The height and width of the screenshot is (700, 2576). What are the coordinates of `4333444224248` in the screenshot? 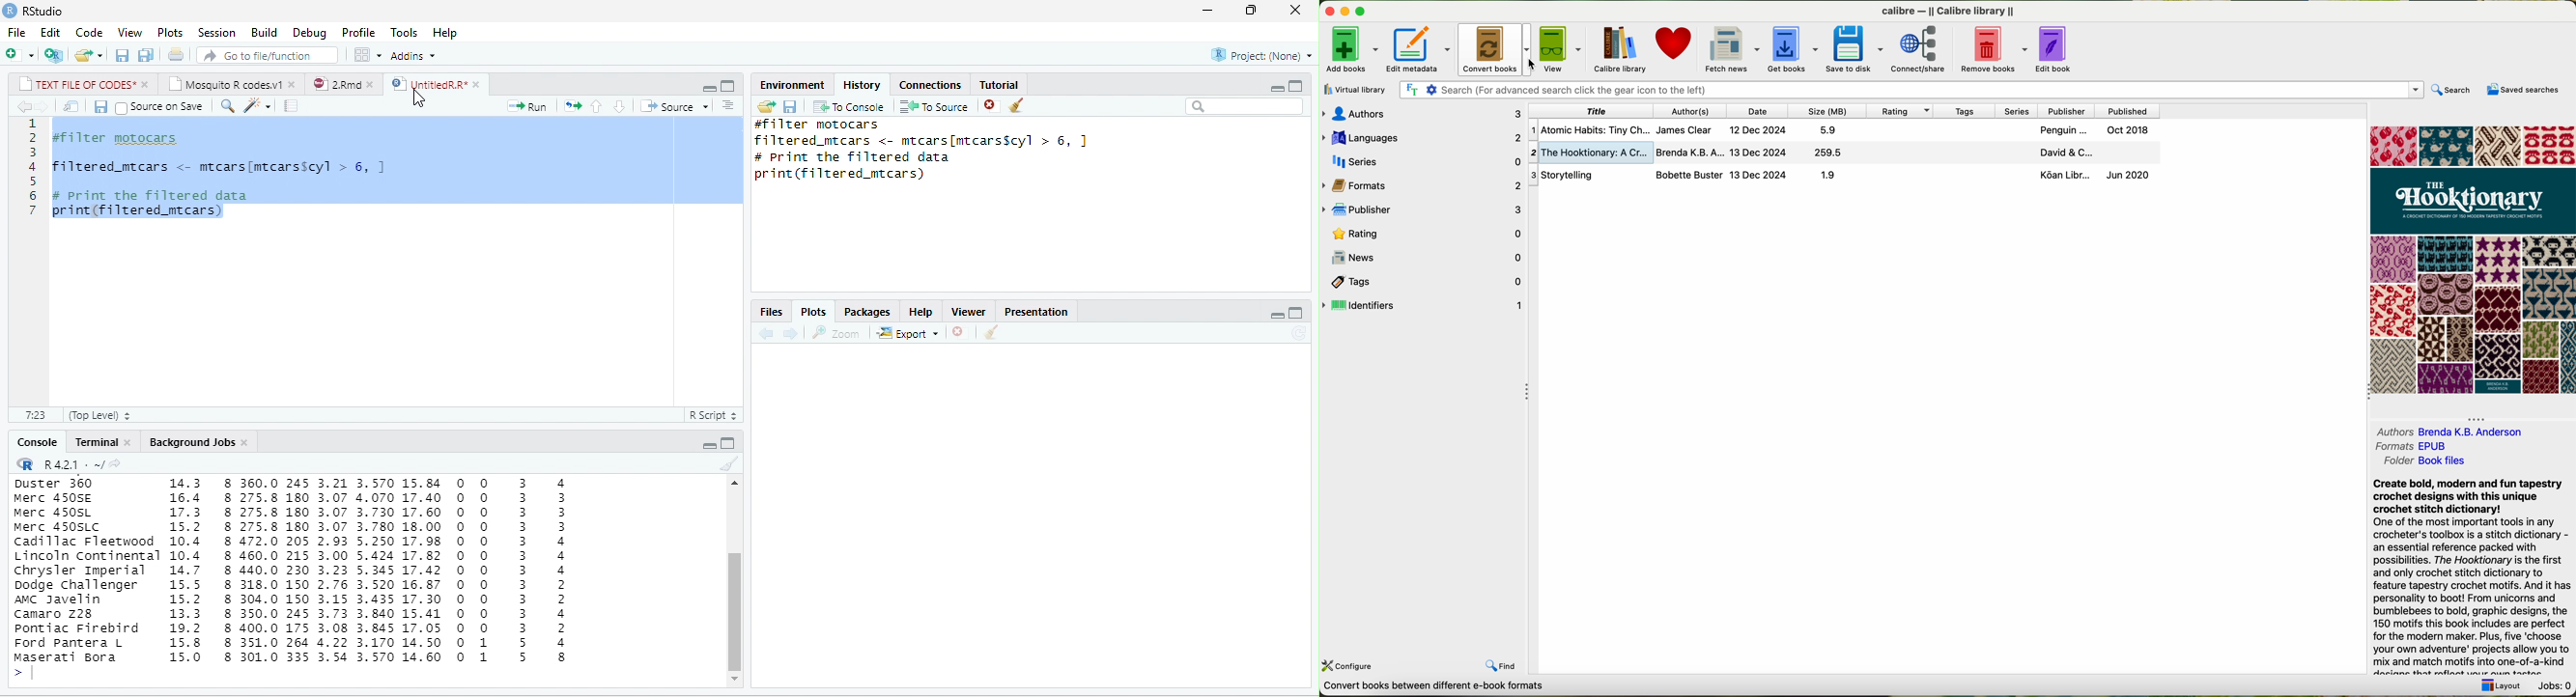 It's located at (562, 570).